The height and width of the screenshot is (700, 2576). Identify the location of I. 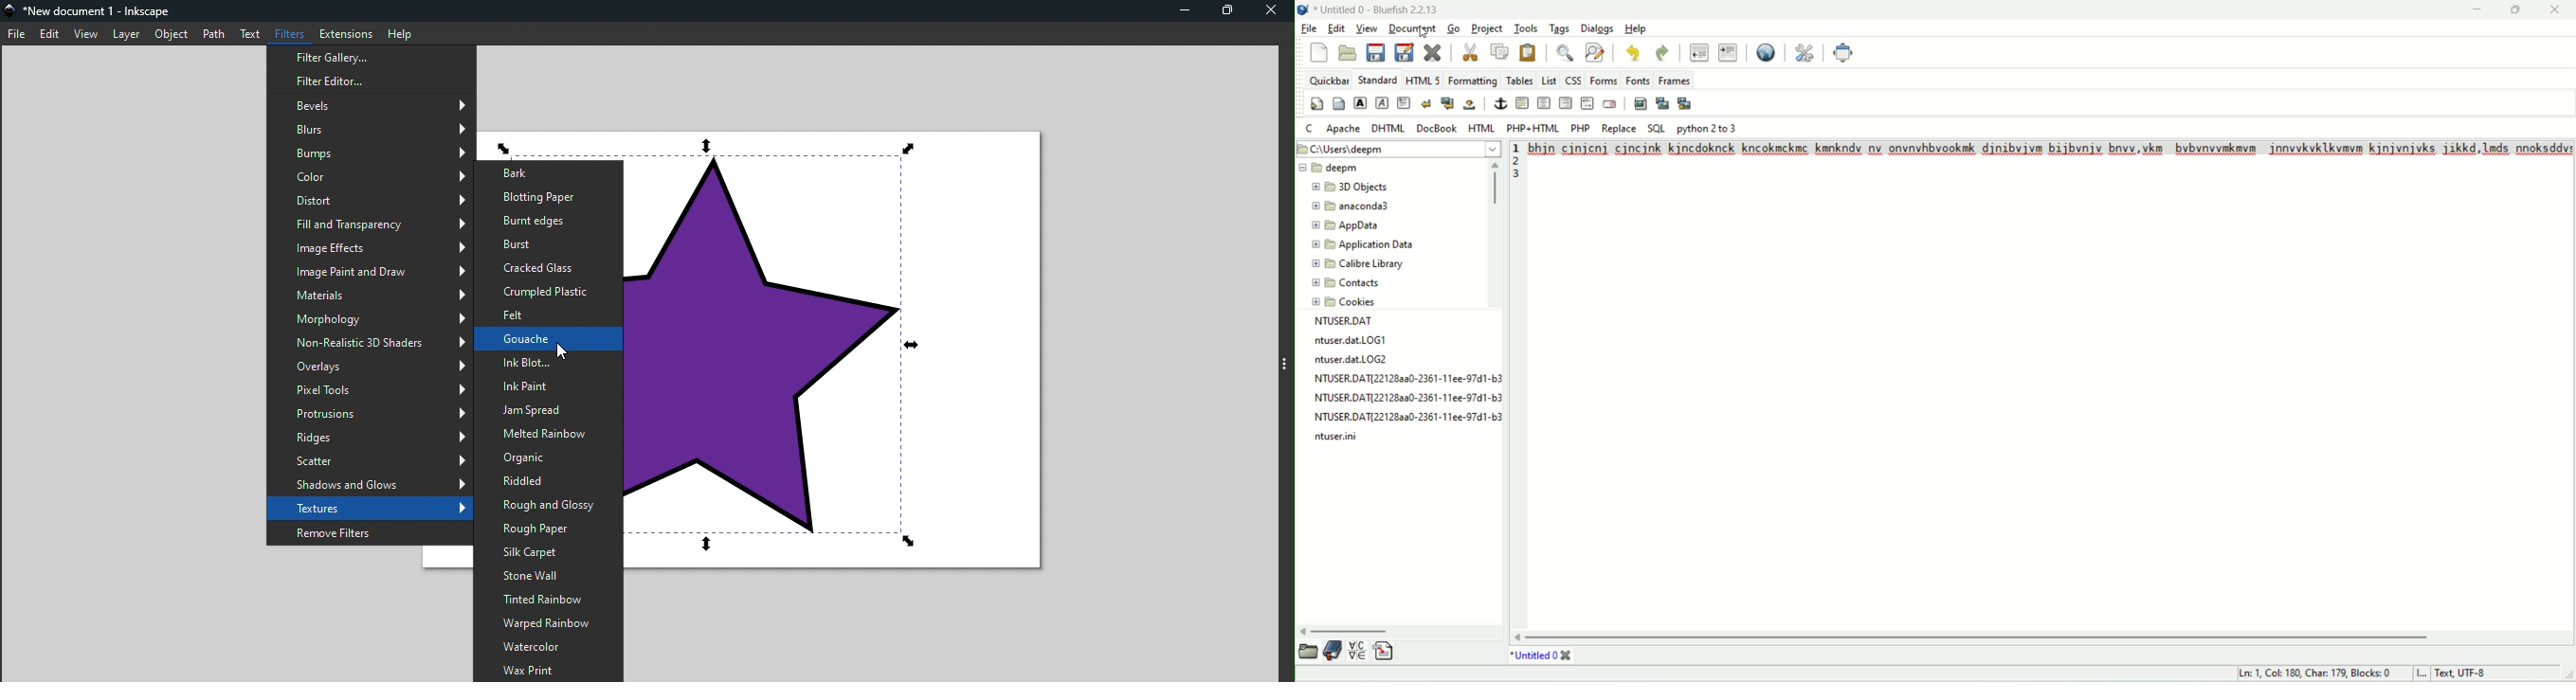
(2425, 673).